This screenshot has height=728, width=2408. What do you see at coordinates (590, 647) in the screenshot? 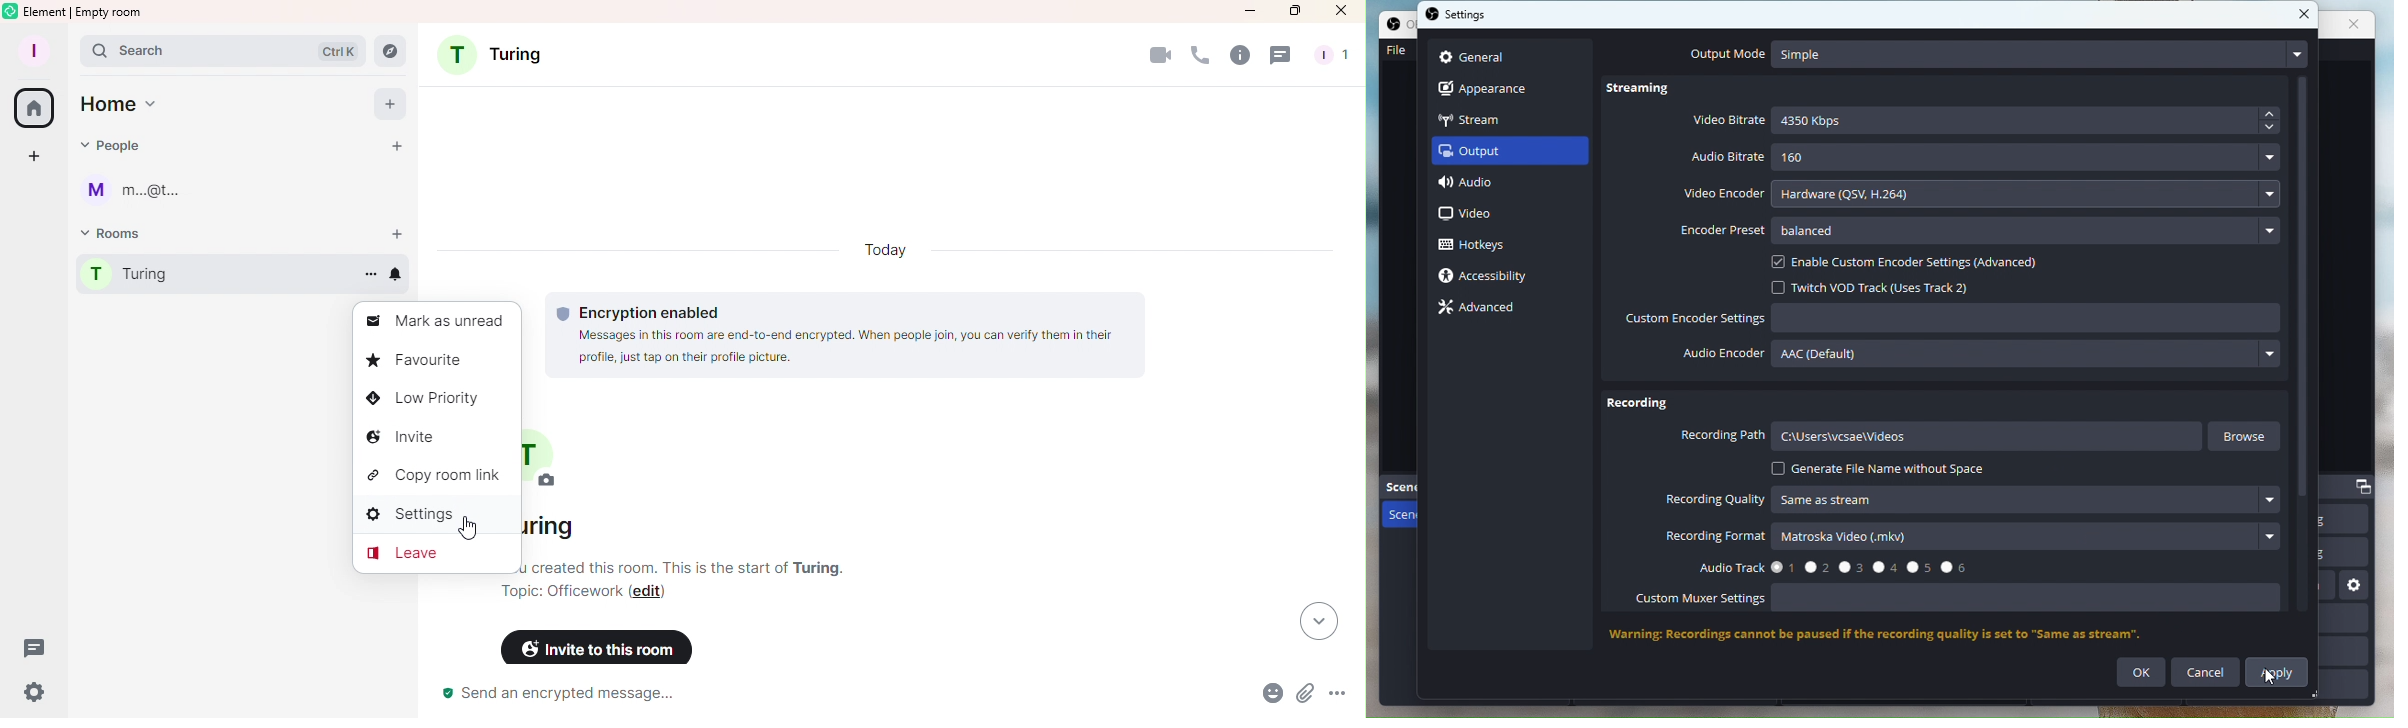
I see `Invite to this room` at bounding box center [590, 647].